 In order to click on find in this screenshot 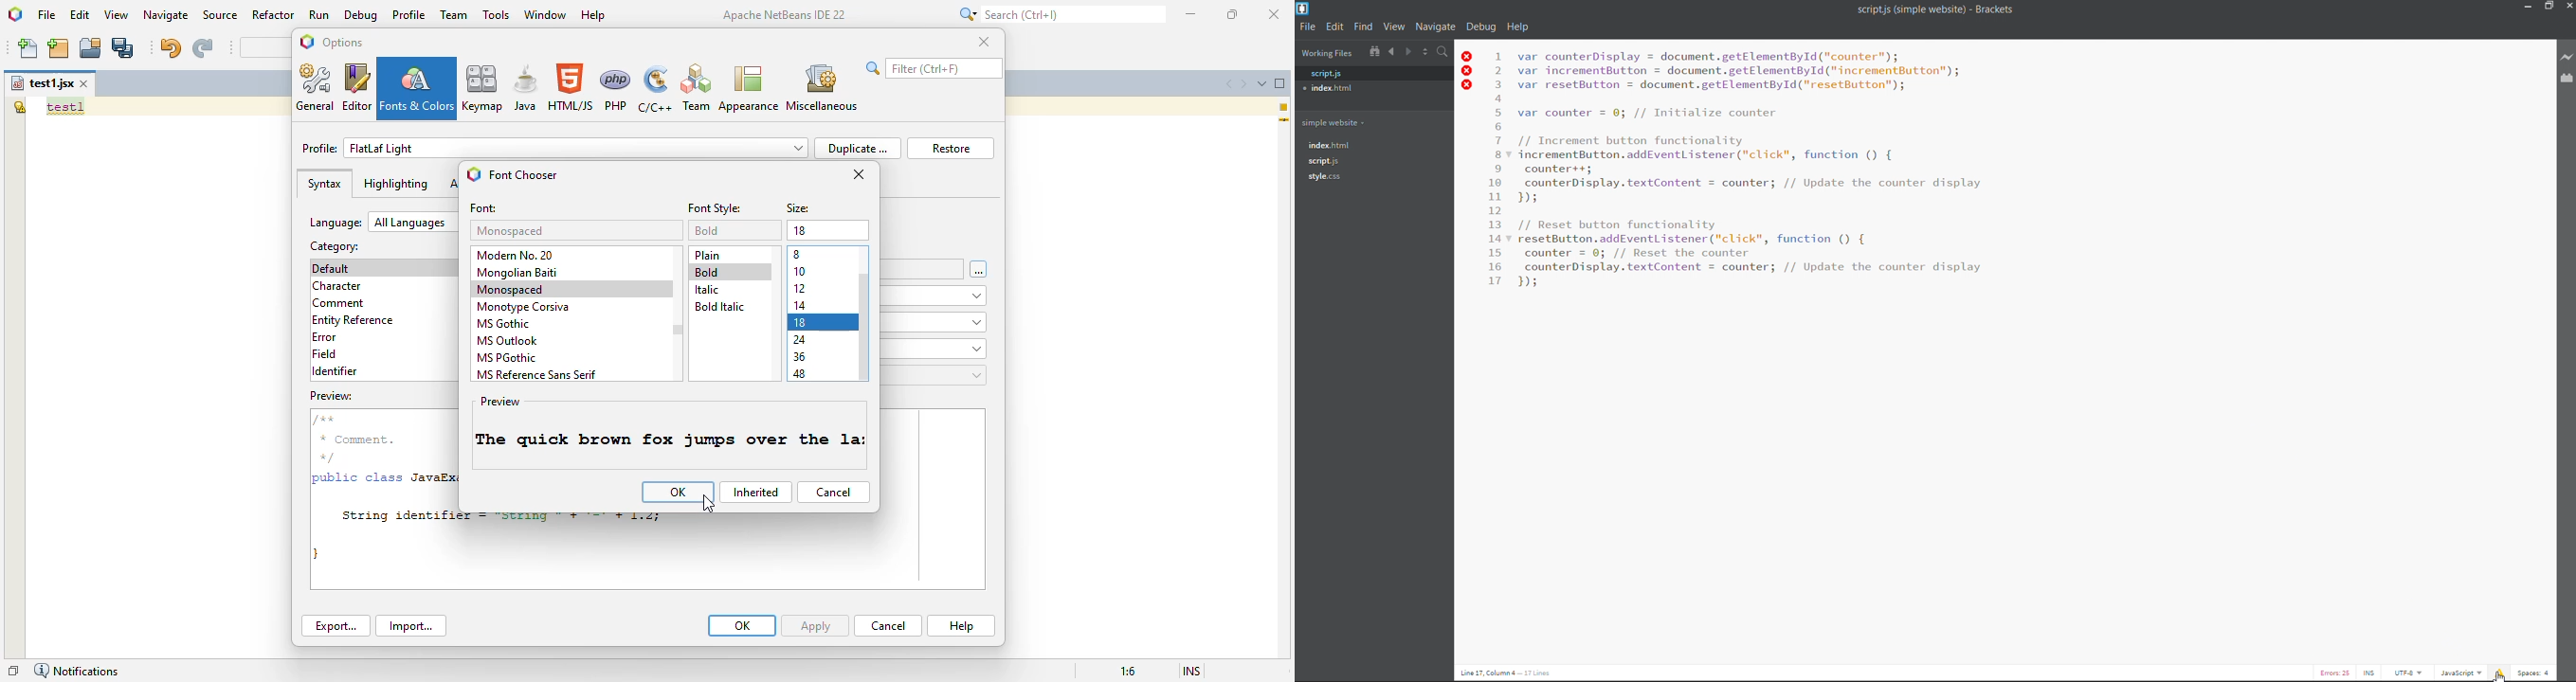, I will do `click(1365, 27)`.